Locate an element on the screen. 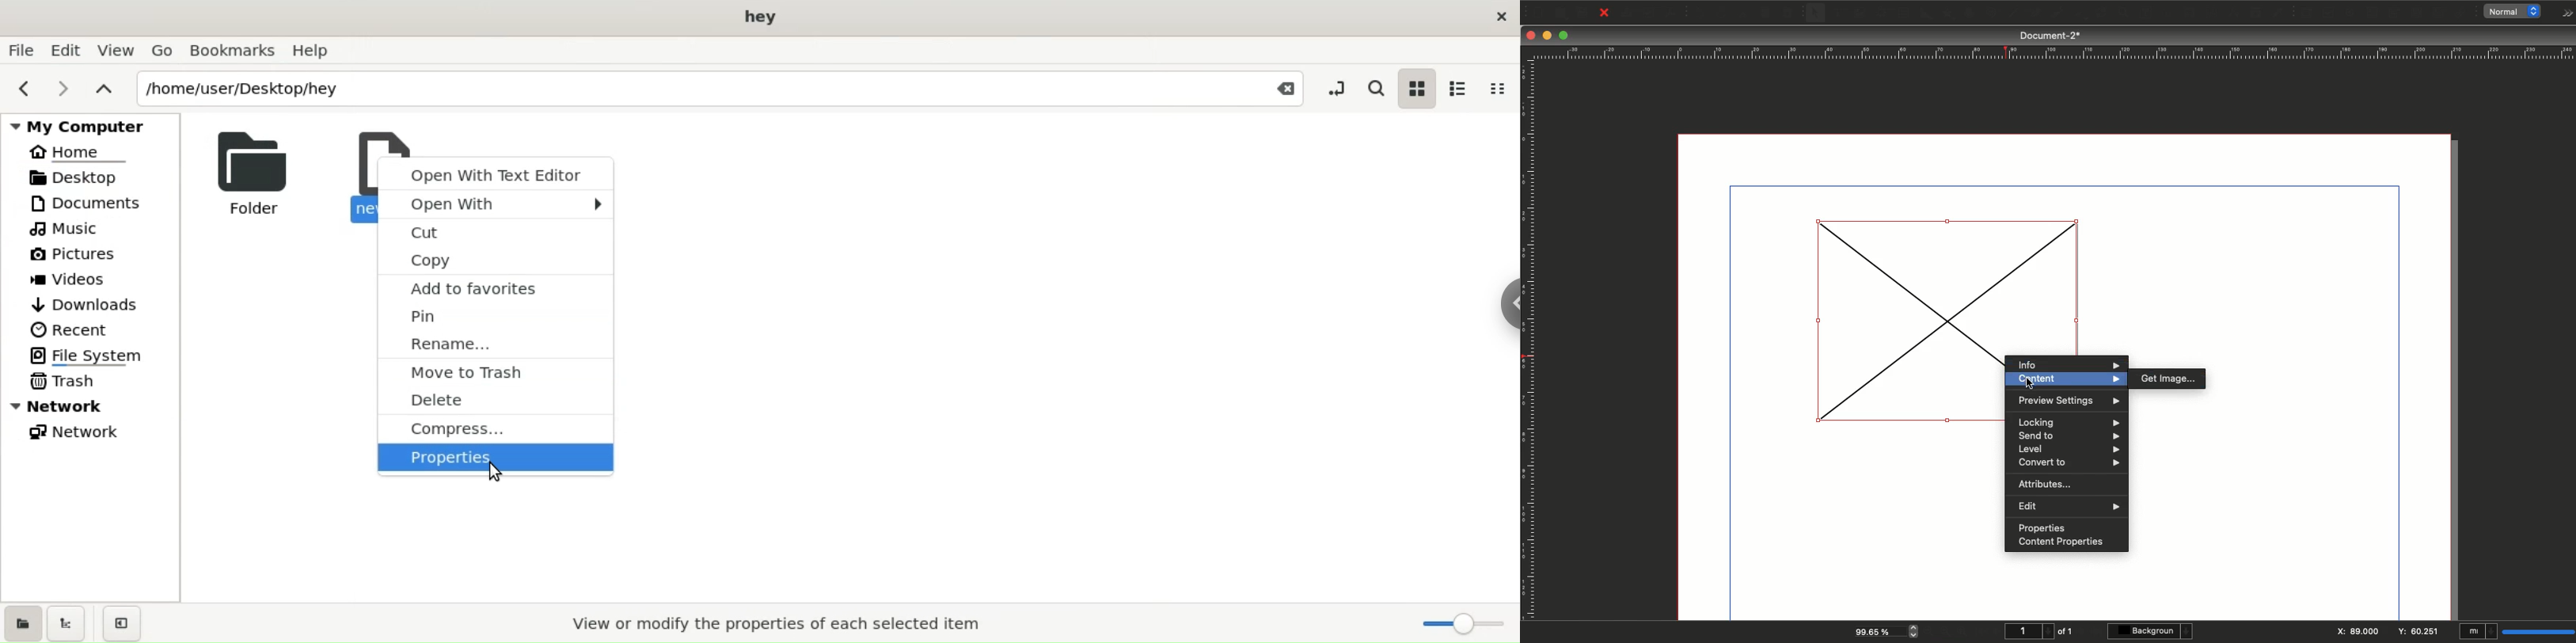 The height and width of the screenshot is (644, 2576). Spiral is located at coordinates (1994, 15).